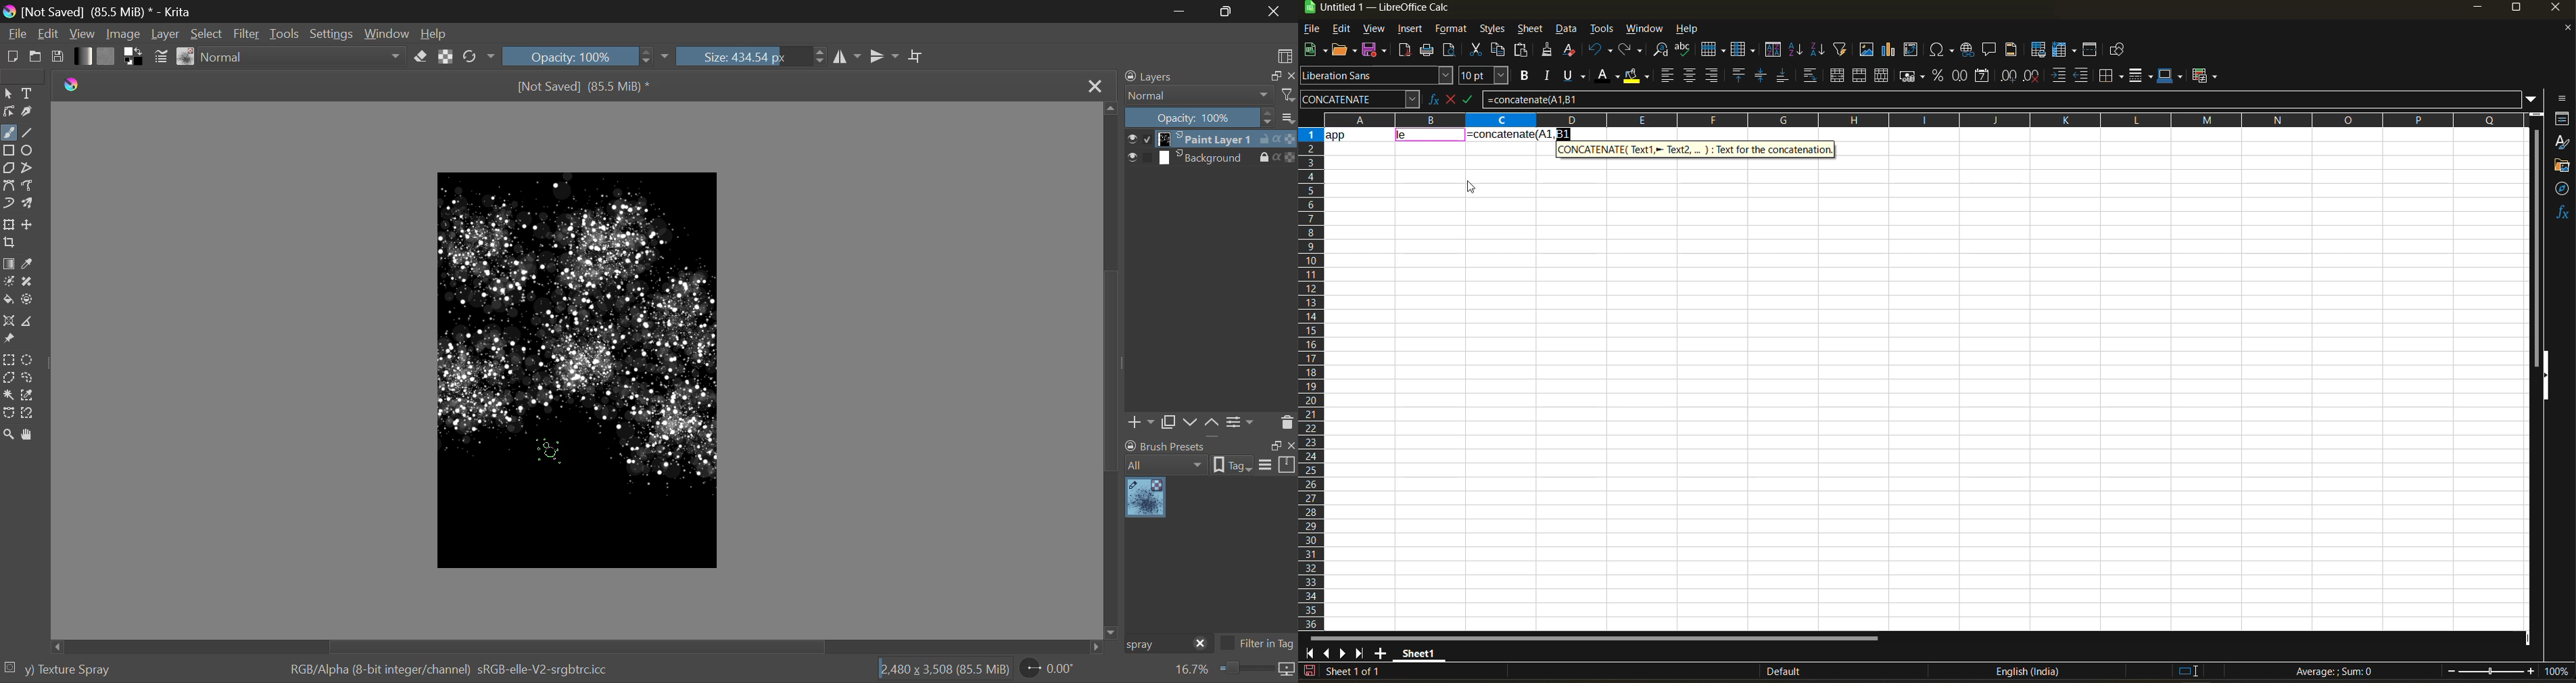  Describe the element at coordinates (1841, 48) in the screenshot. I see `autofilter` at that location.